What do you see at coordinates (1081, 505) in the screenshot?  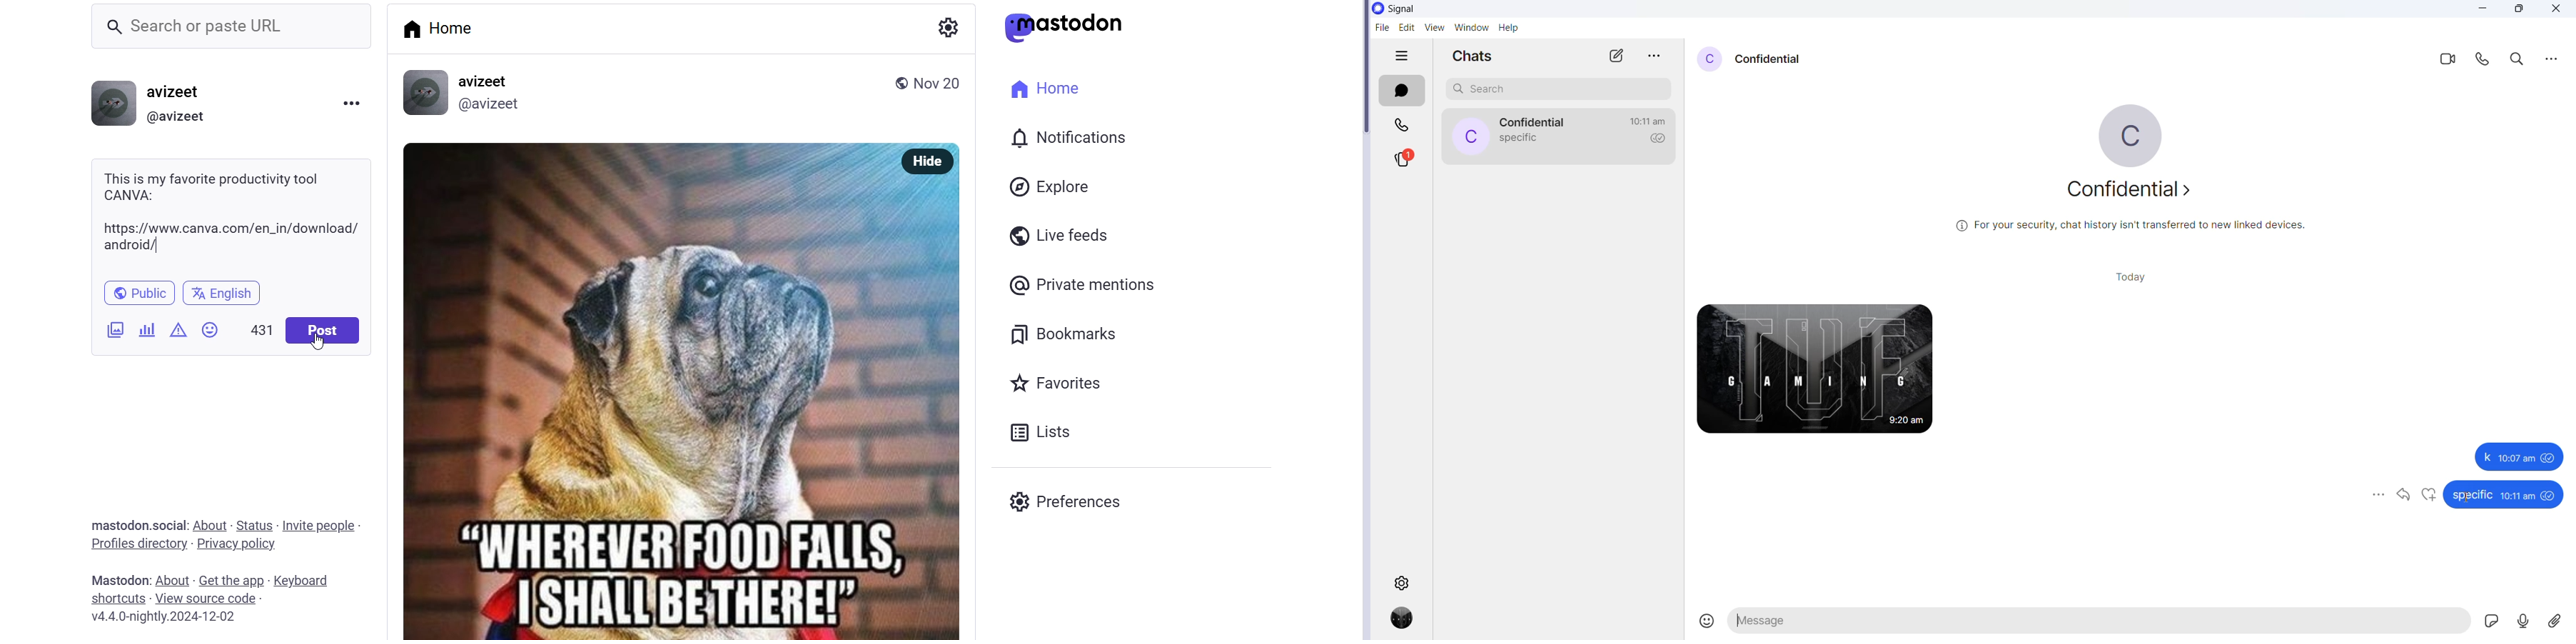 I see `preferenes` at bounding box center [1081, 505].